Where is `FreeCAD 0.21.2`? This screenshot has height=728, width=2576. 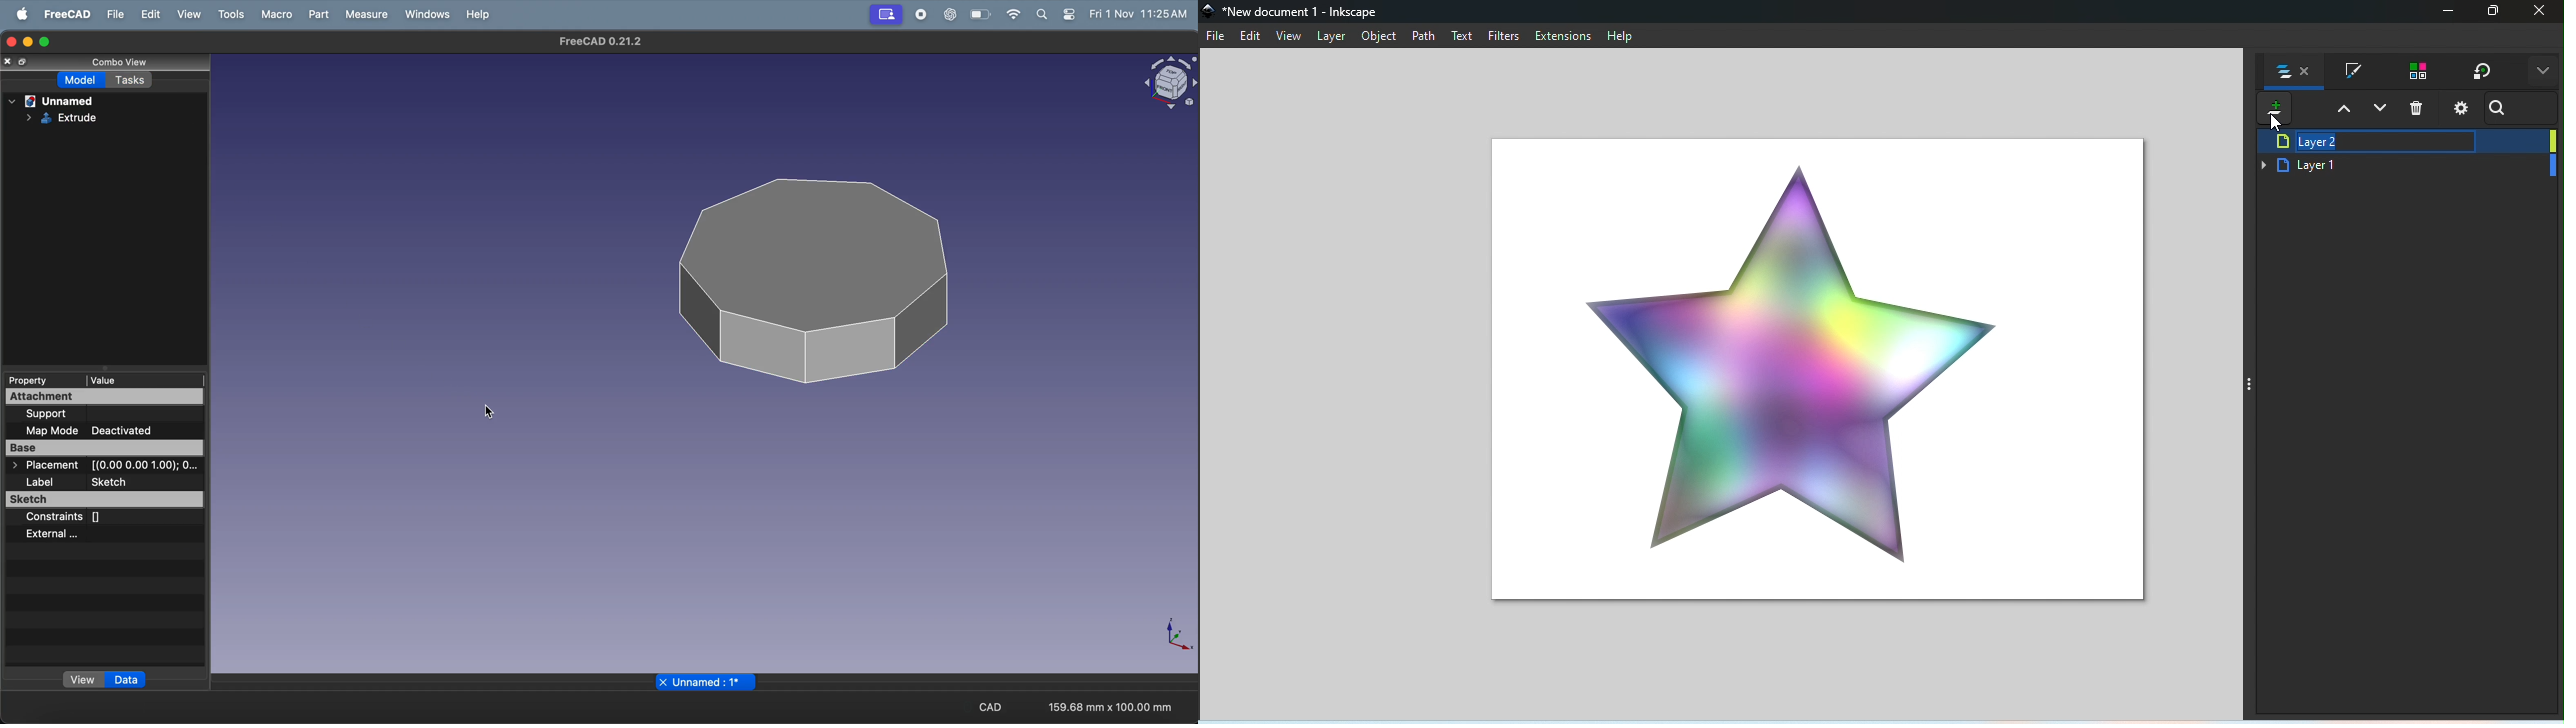 FreeCAD 0.21.2 is located at coordinates (605, 41).